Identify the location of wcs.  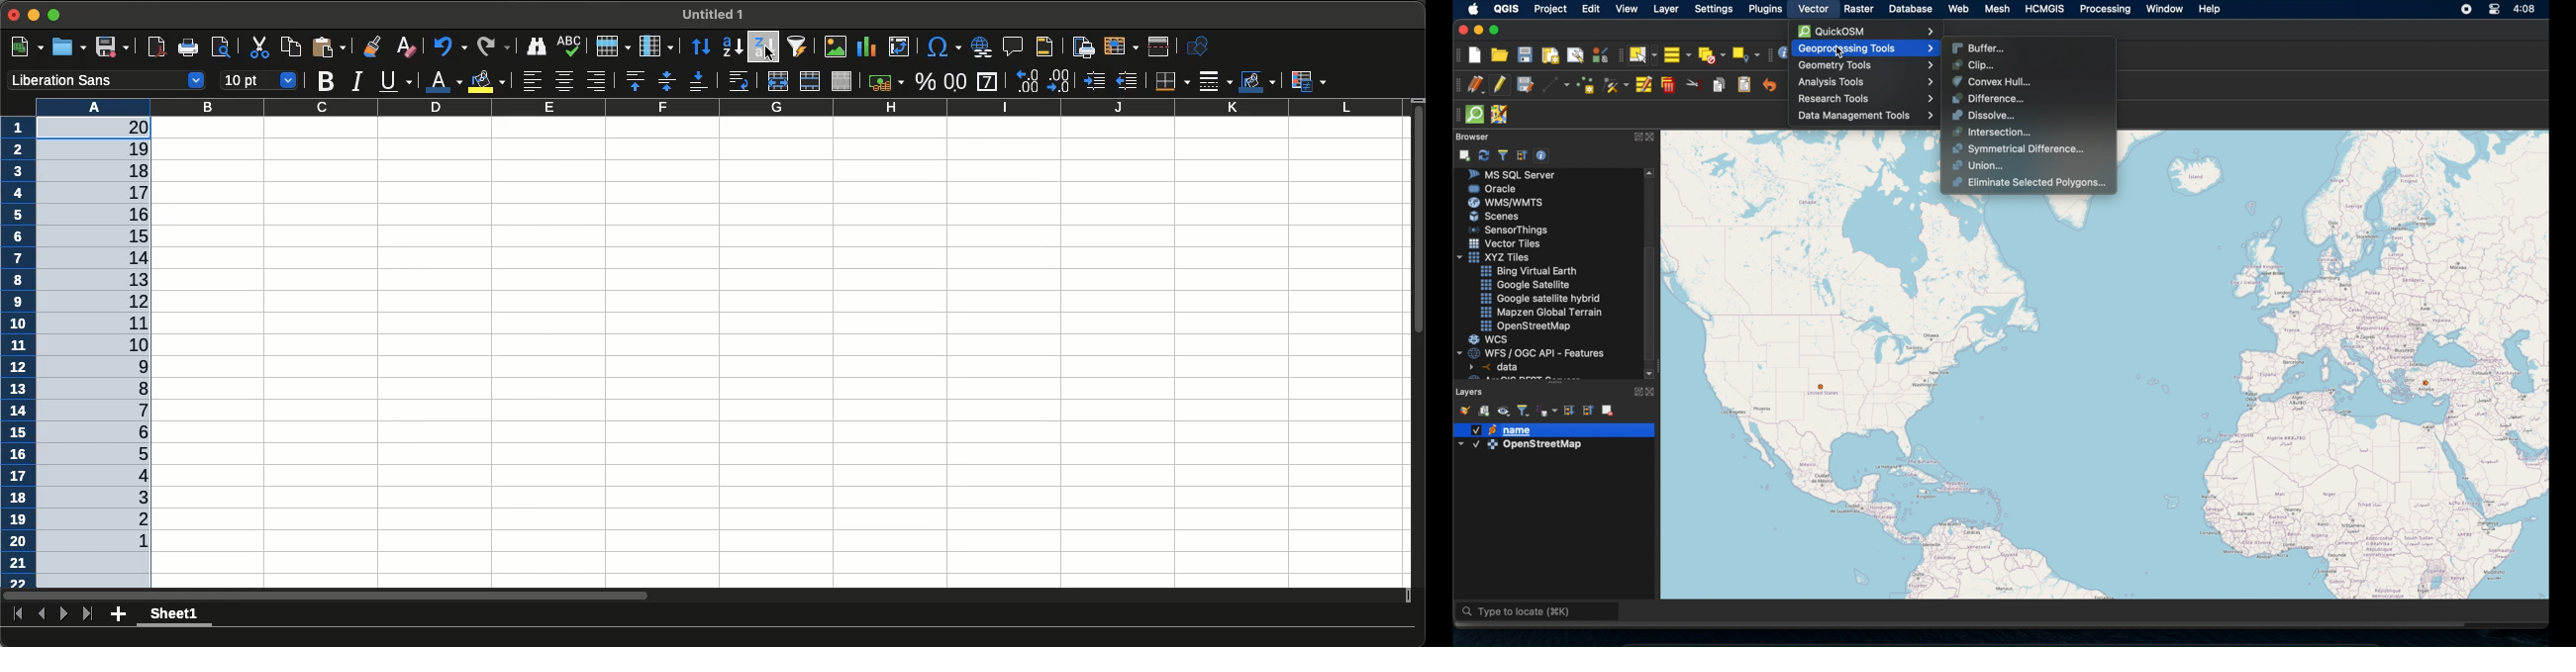
(1490, 340).